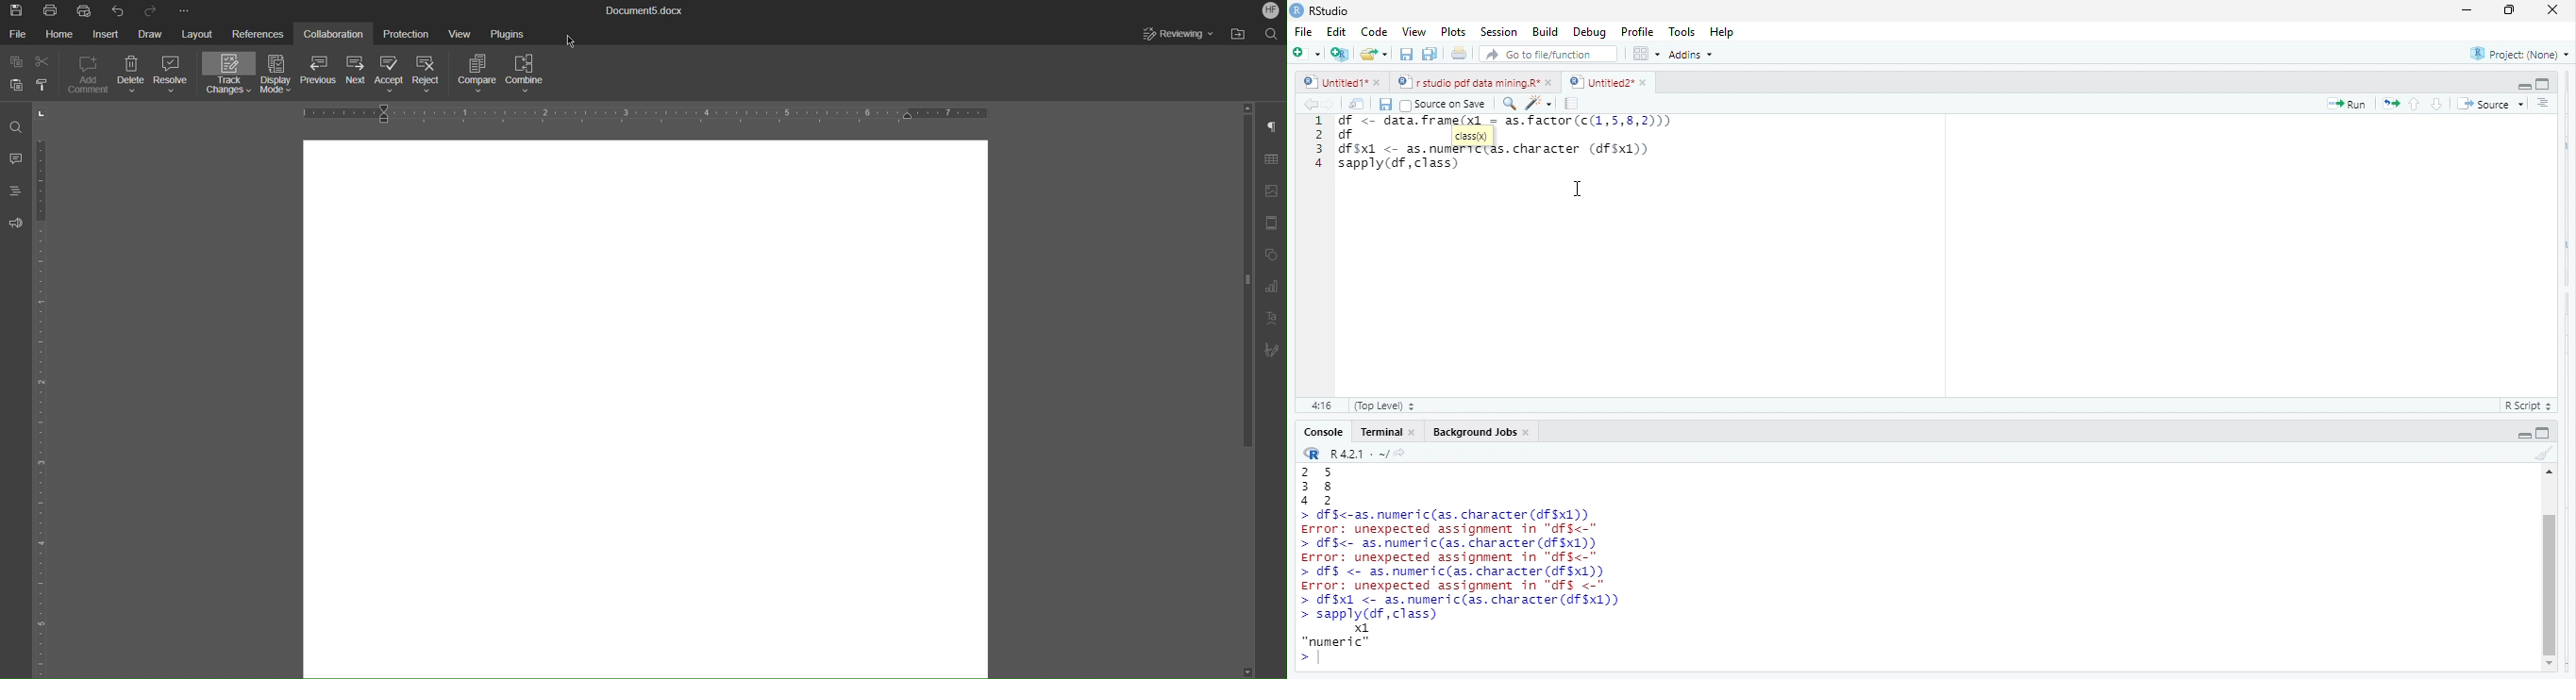 The height and width of the screenshot is (700, 2576). I want to click on Cut, so click(44, 62).